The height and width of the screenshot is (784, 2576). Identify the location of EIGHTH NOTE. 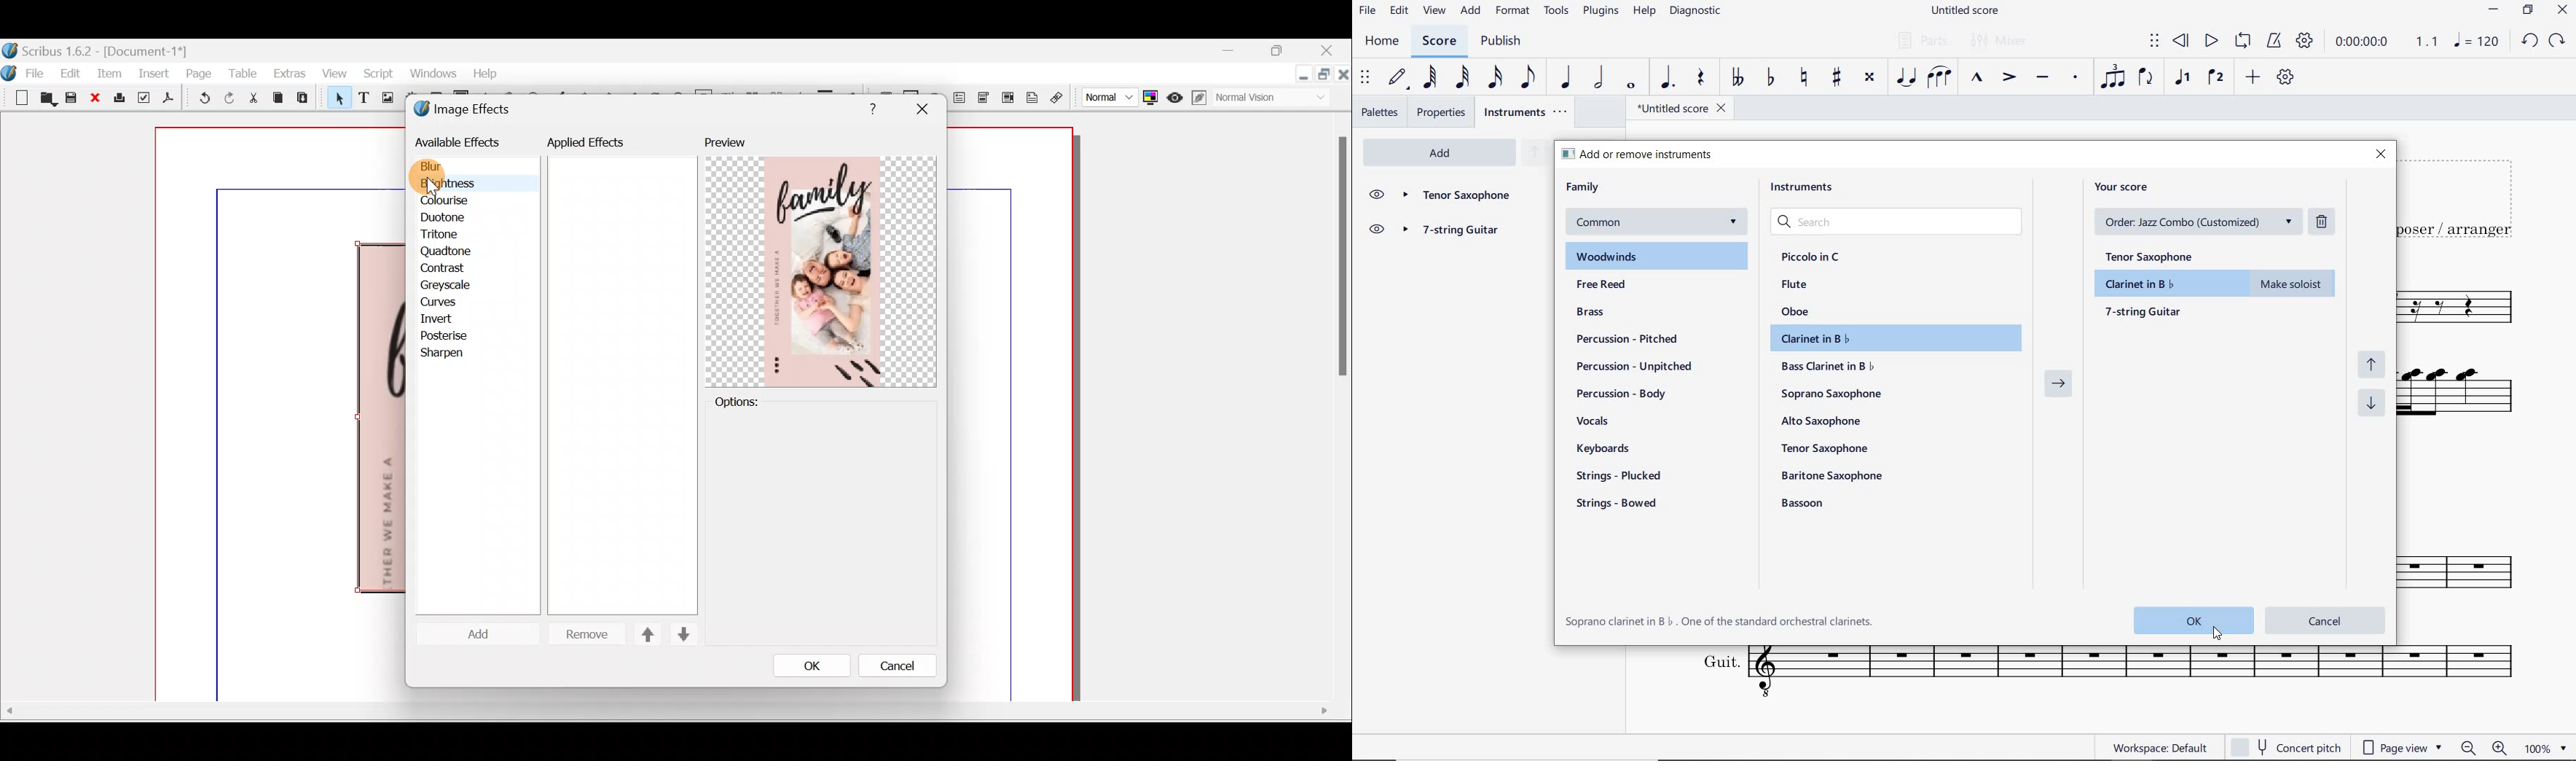
(1529, 76).